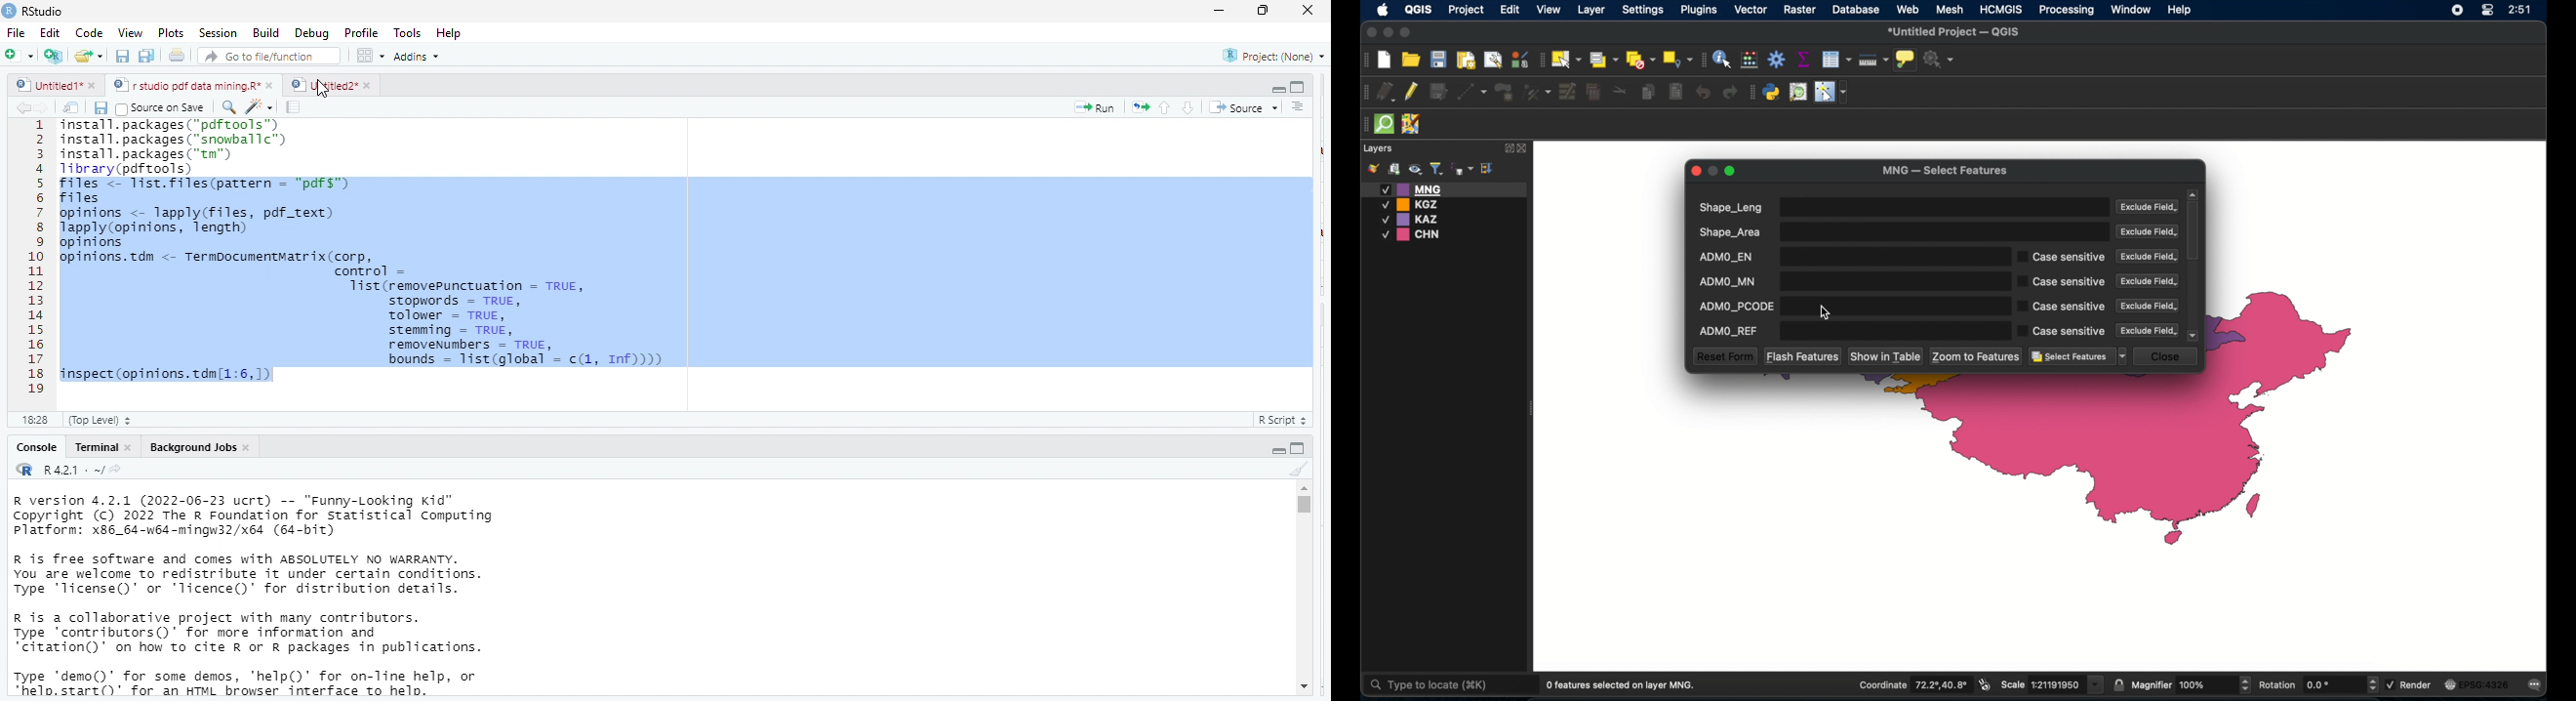 The width and height of the screenshot is (2576, 728). What do you see at coordinates (1472, 91) in the screenshot?
I see `digitize with segment` at bounding box center [1472, 91].